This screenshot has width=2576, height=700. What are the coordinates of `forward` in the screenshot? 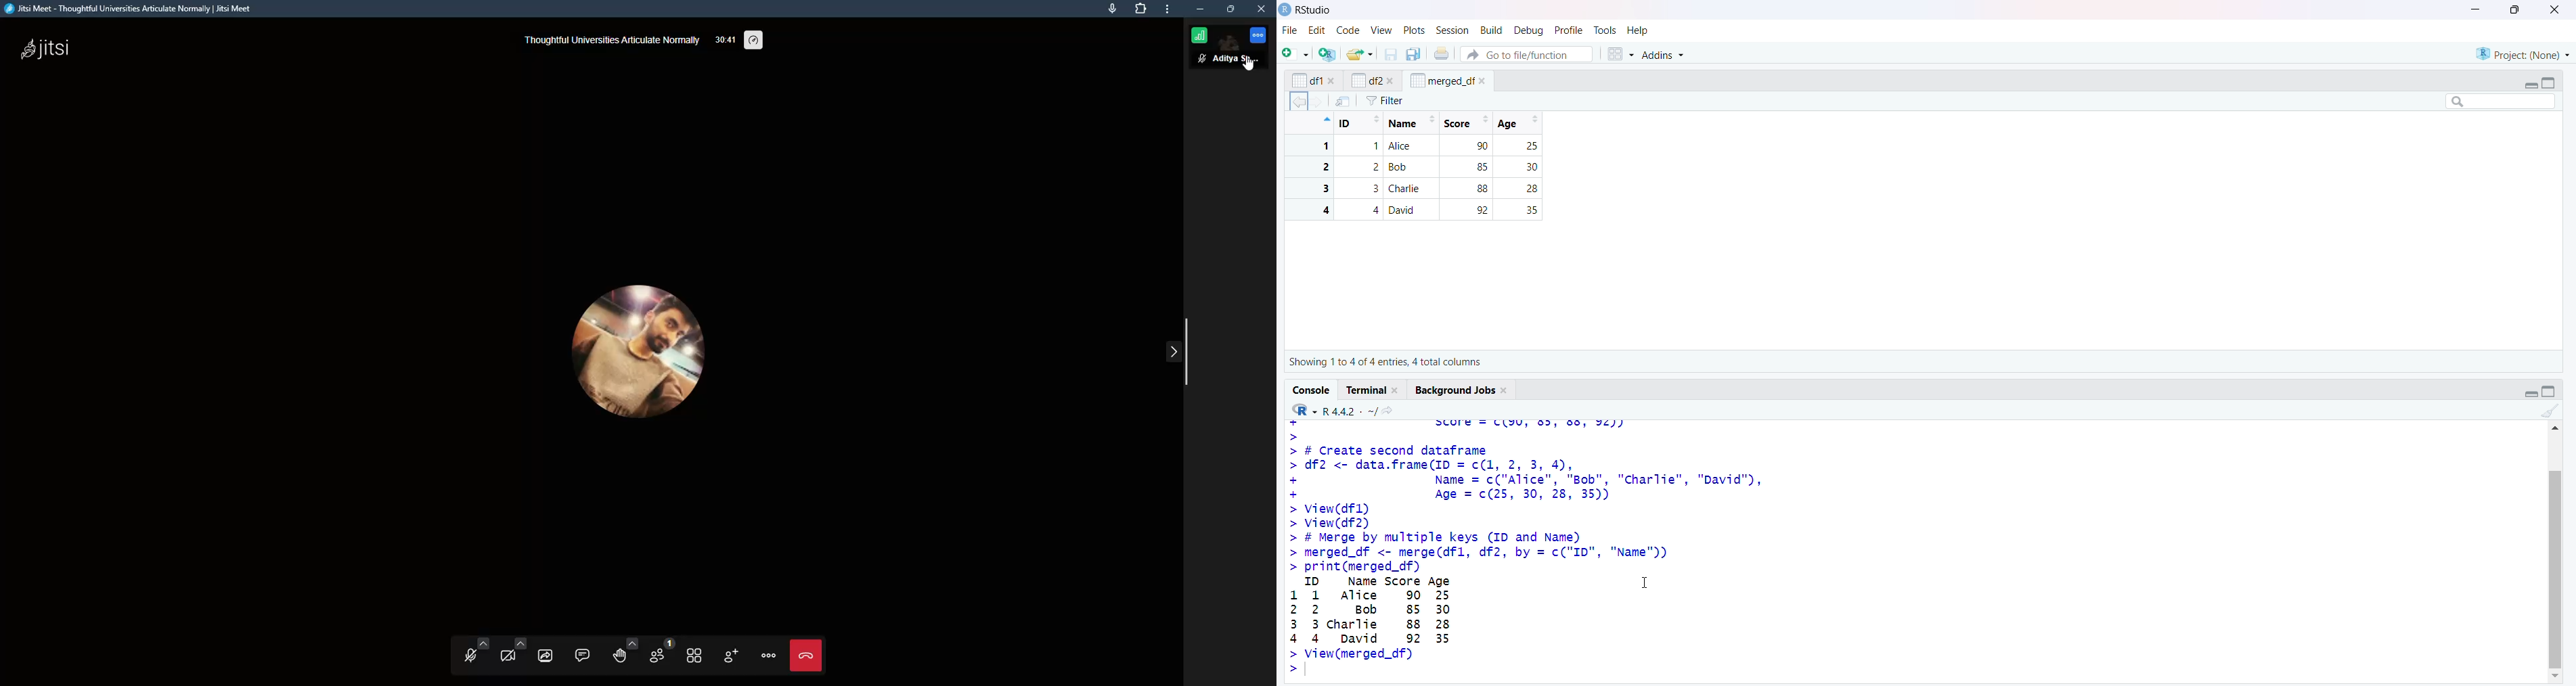 It's located at (1317, 102).